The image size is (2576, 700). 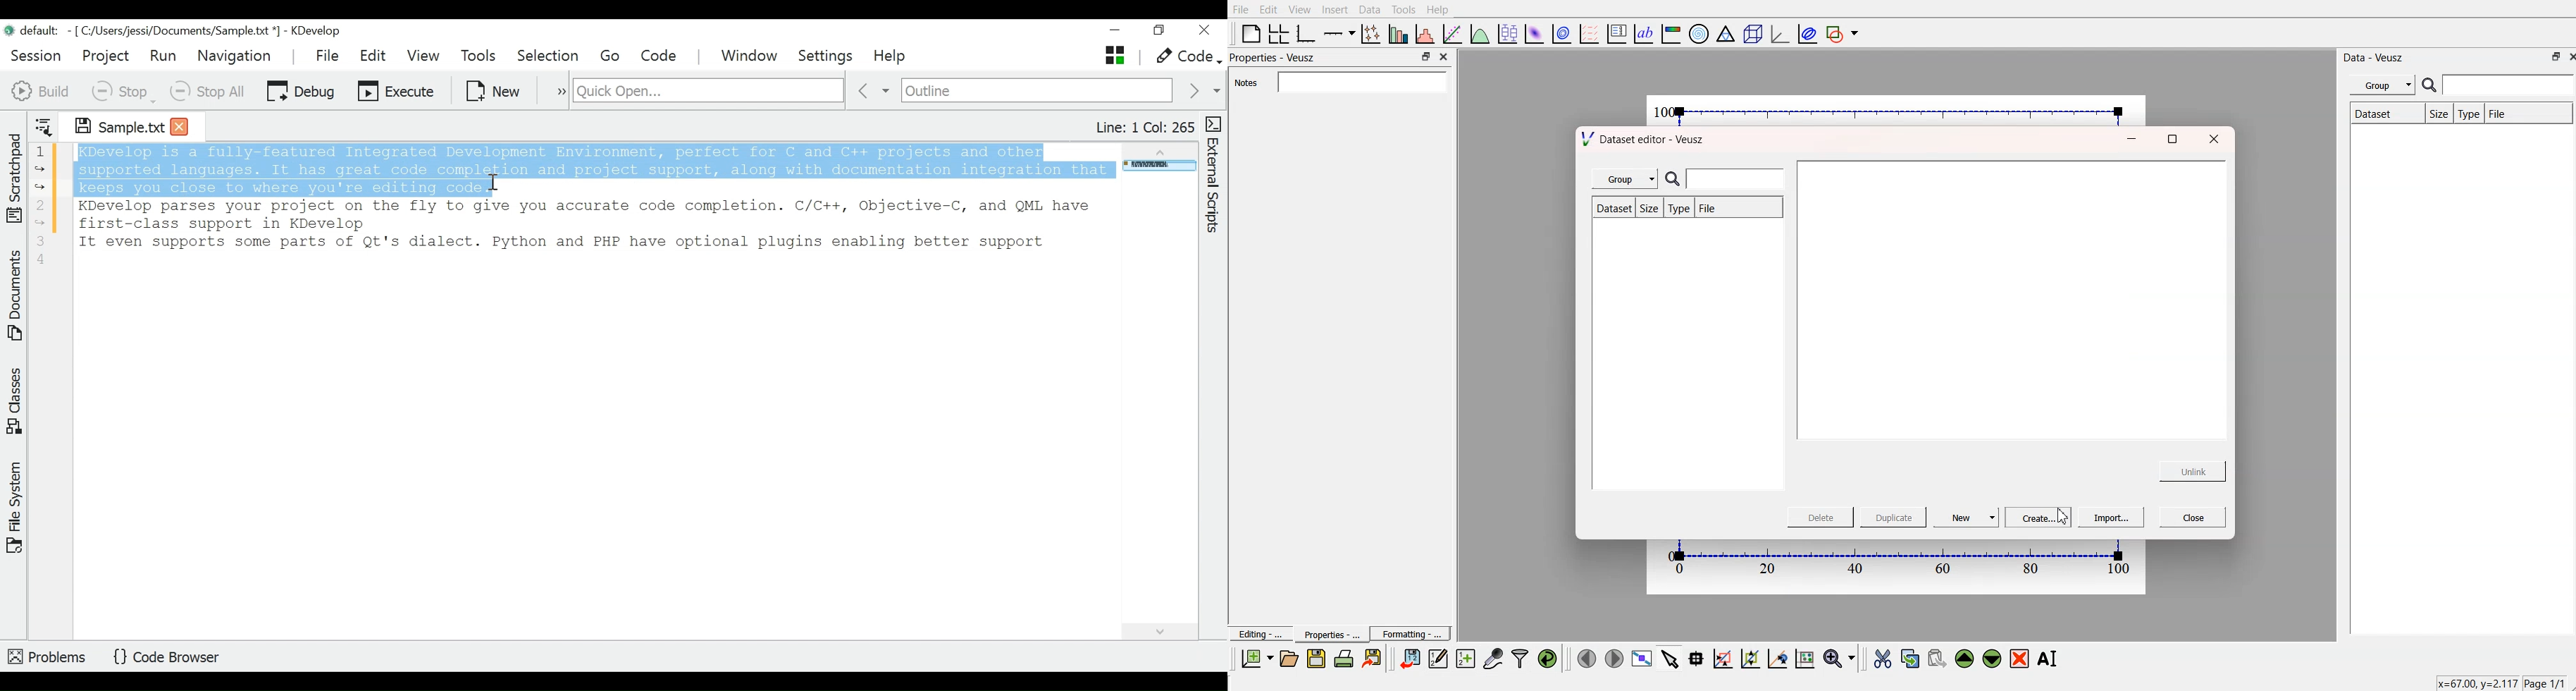 I want to click on Move to previous page, so click(x=1585, y=657).